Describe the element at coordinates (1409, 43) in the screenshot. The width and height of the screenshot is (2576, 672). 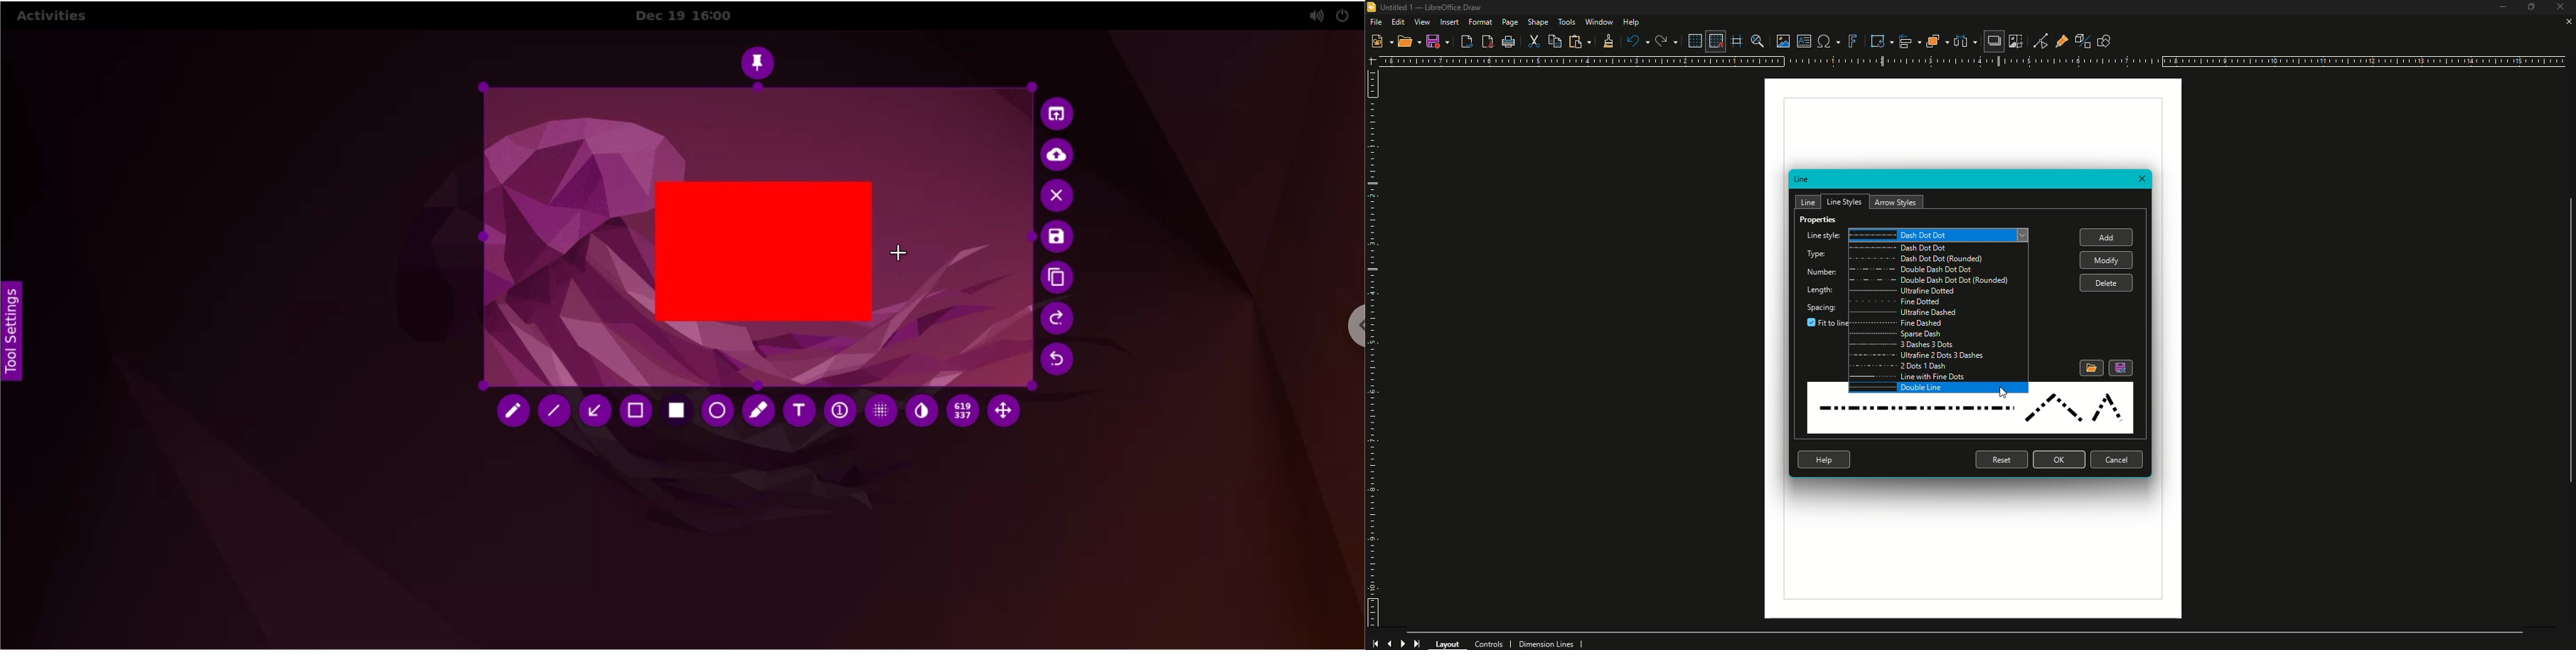
I see `Open` at that location.